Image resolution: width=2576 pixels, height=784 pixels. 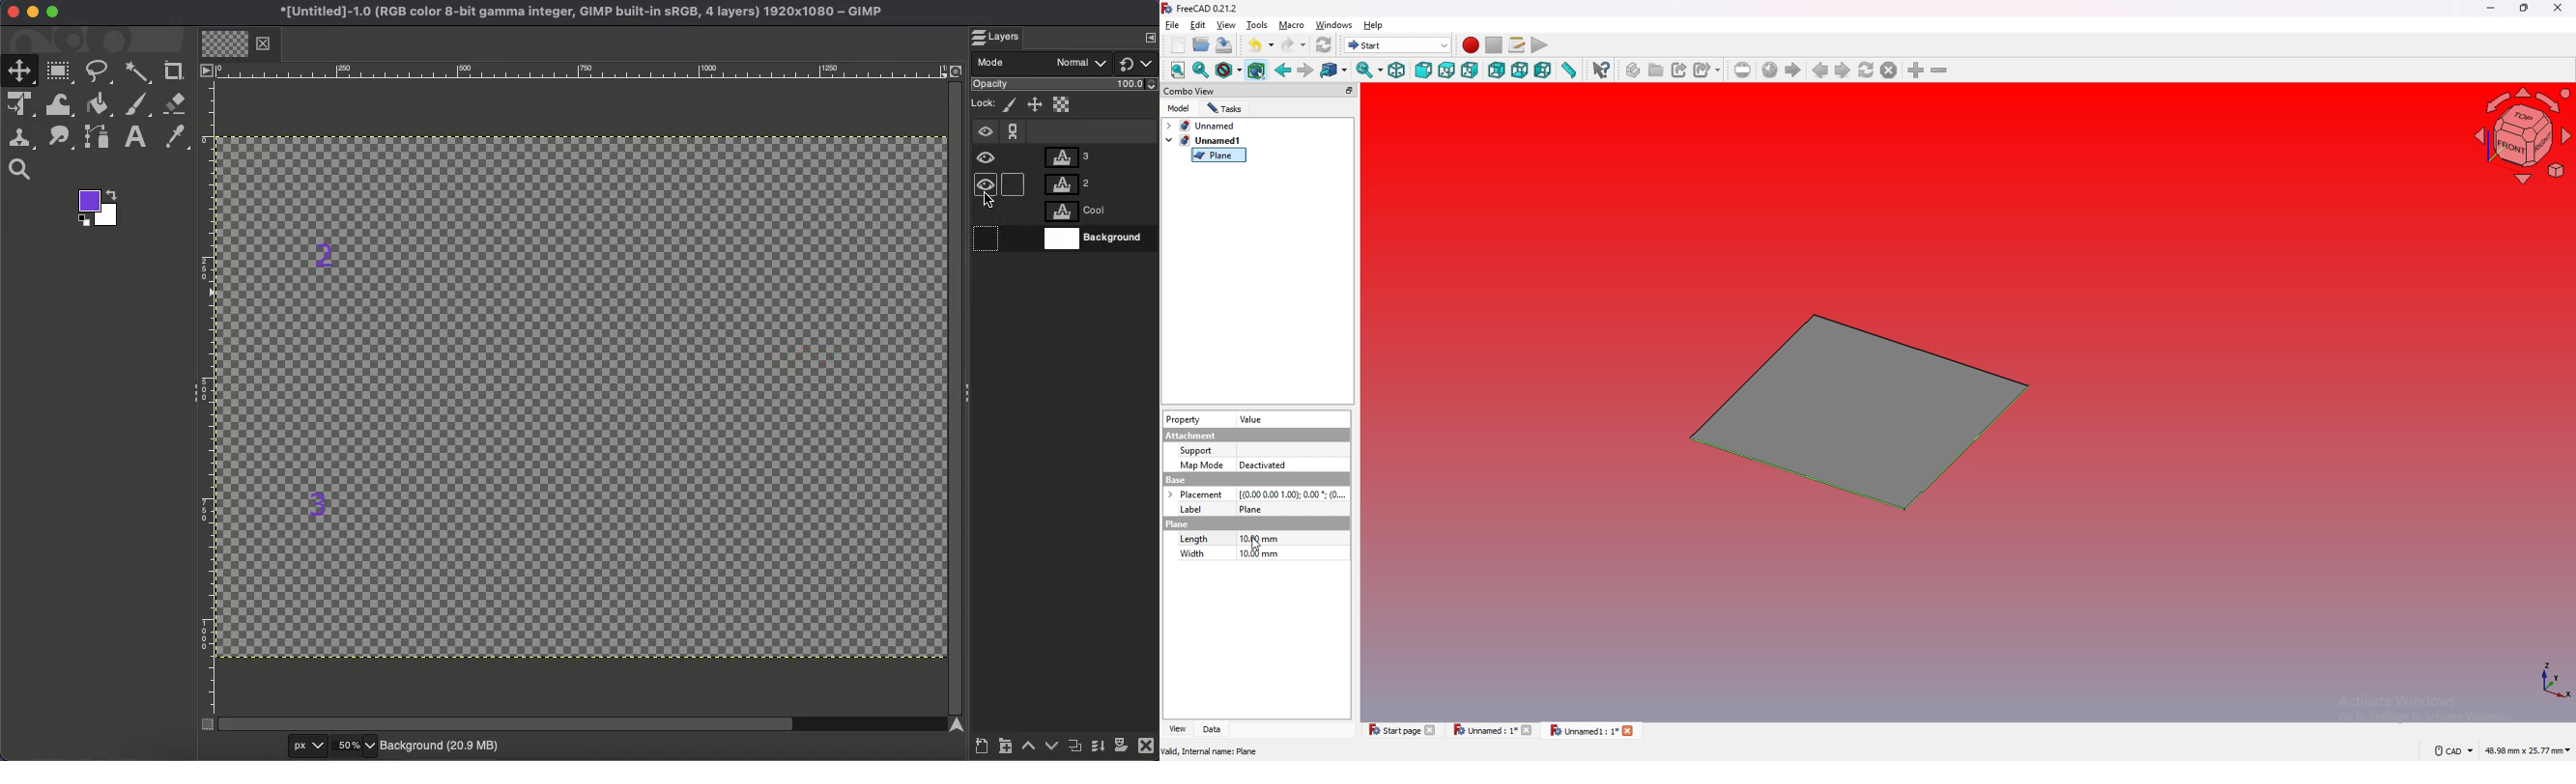 What do you see at coordinates (1295, 45) in the screenshot?
I see `redo` at bounding box center [1295, 45].